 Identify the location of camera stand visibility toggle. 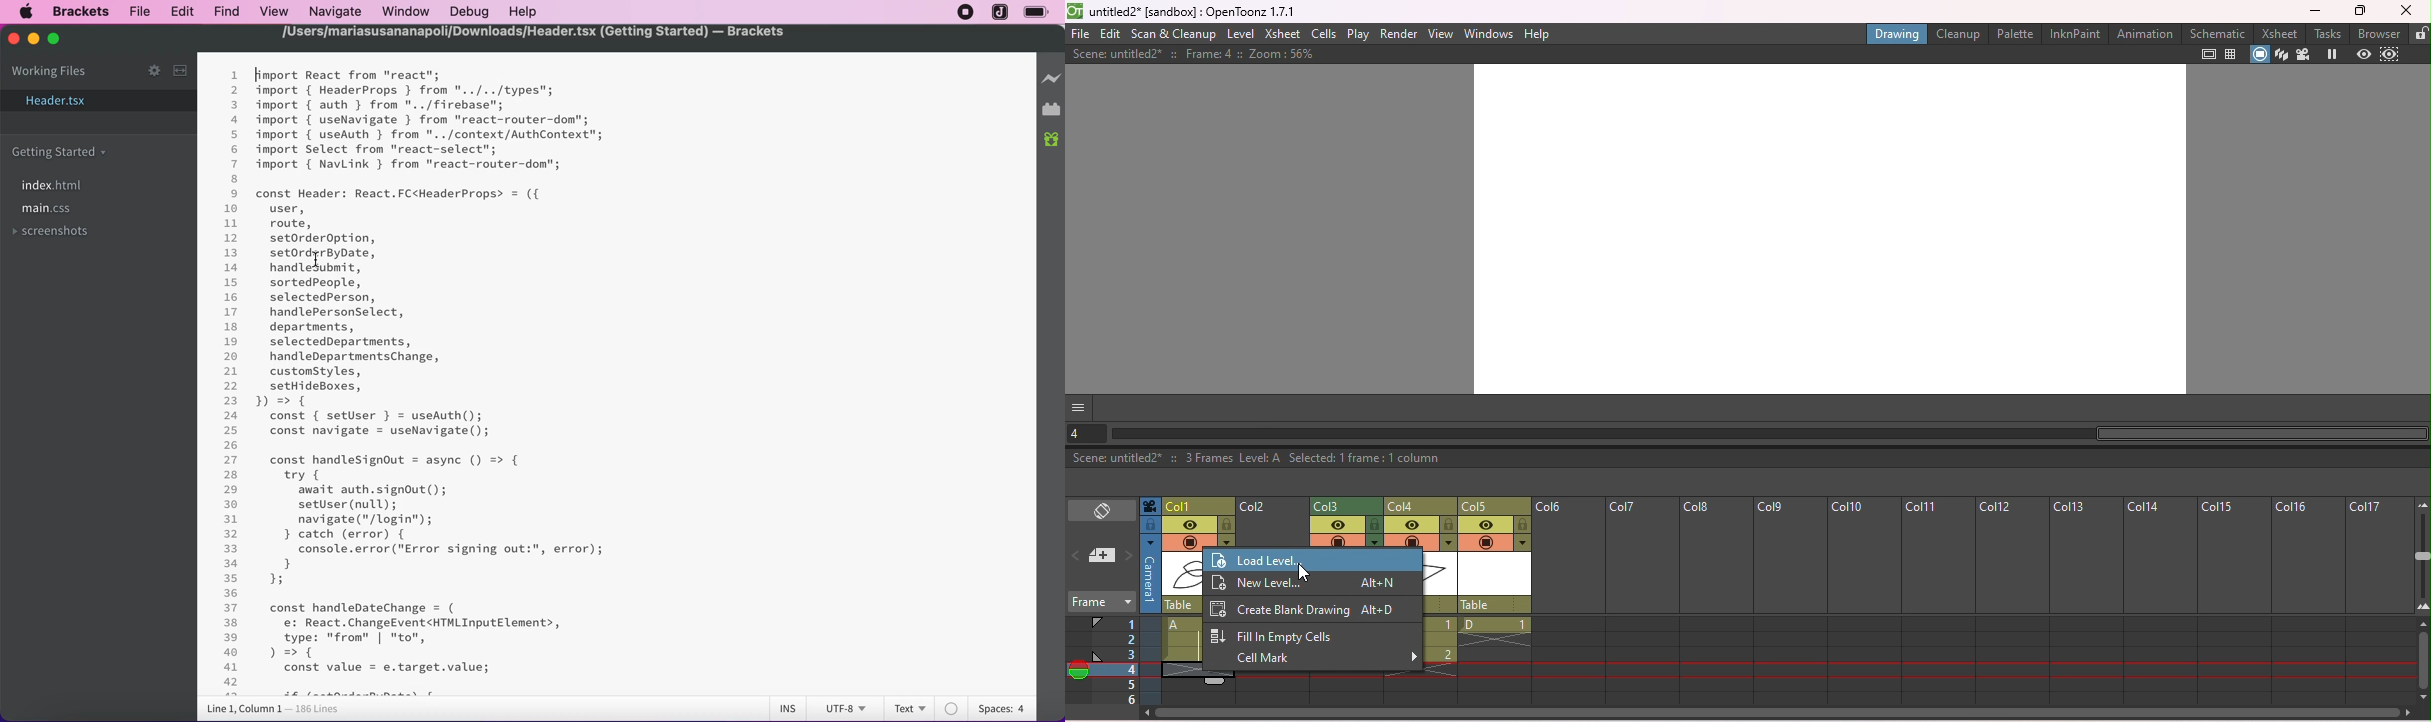
(1486, 544).